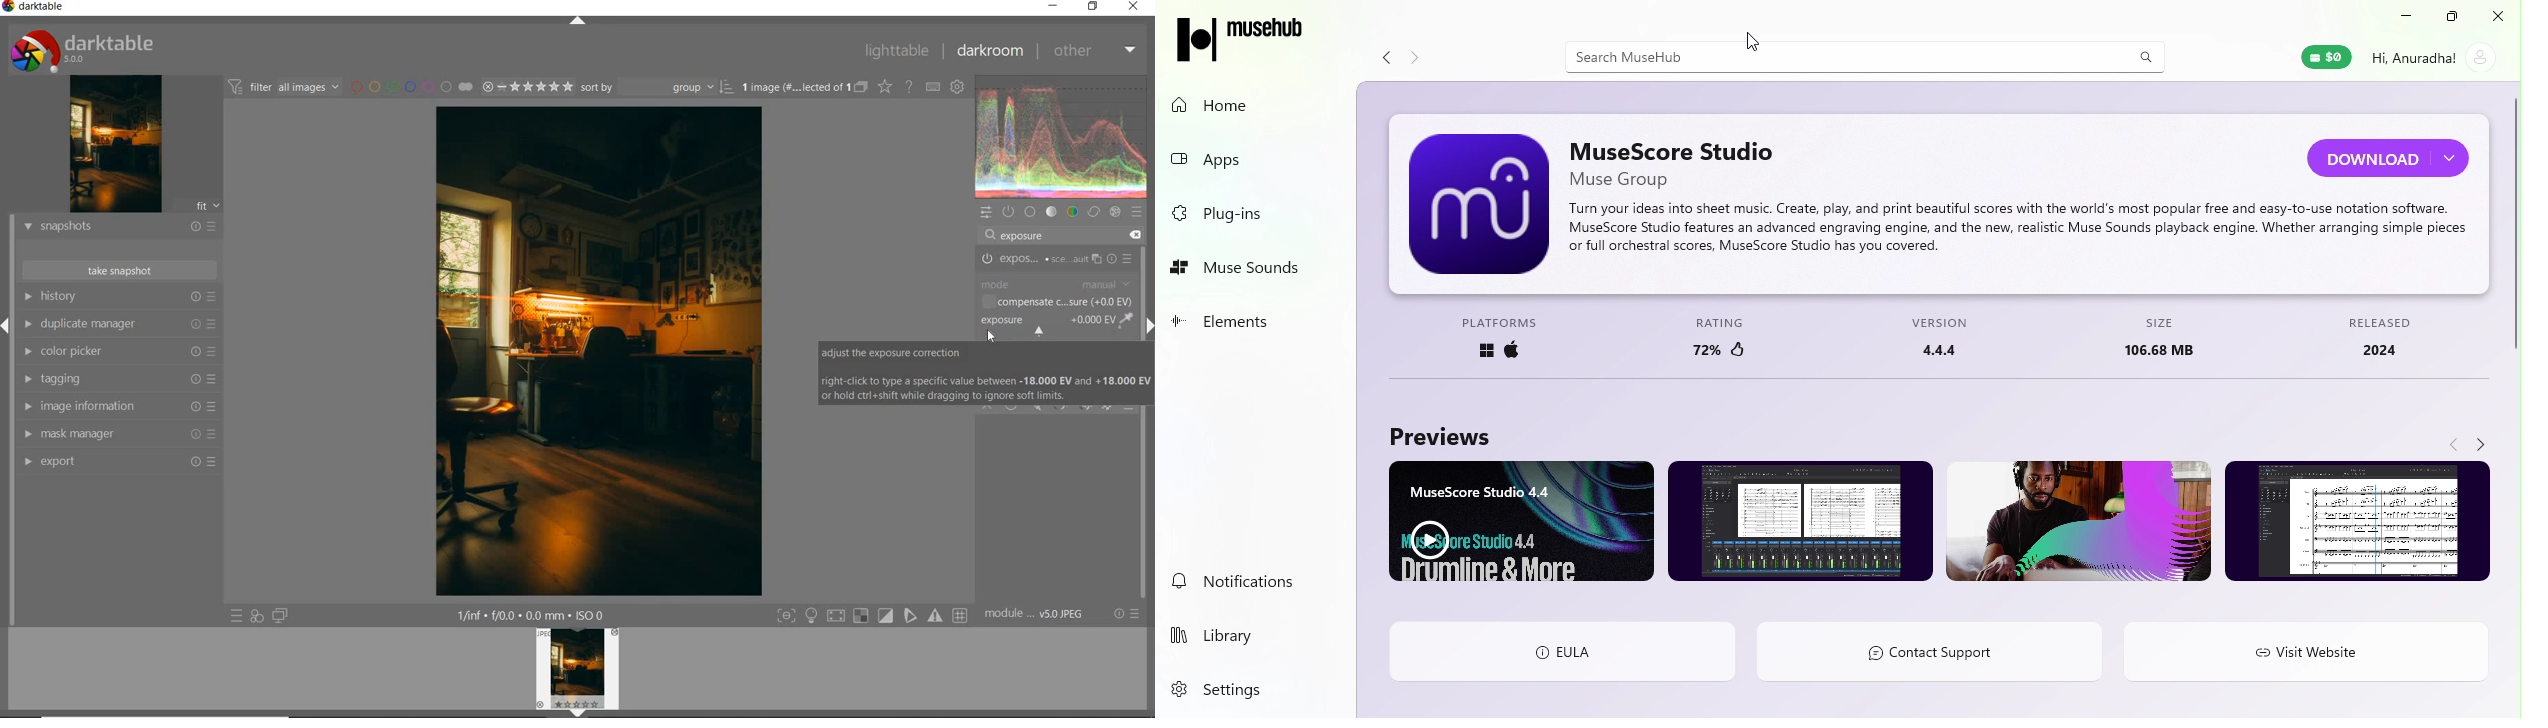 The width and height of the screenshot is (2548, 728). What do you see at coordinates (1056, 285) in the screenshot?
I see `mode` at bounding box center [1056, 285].